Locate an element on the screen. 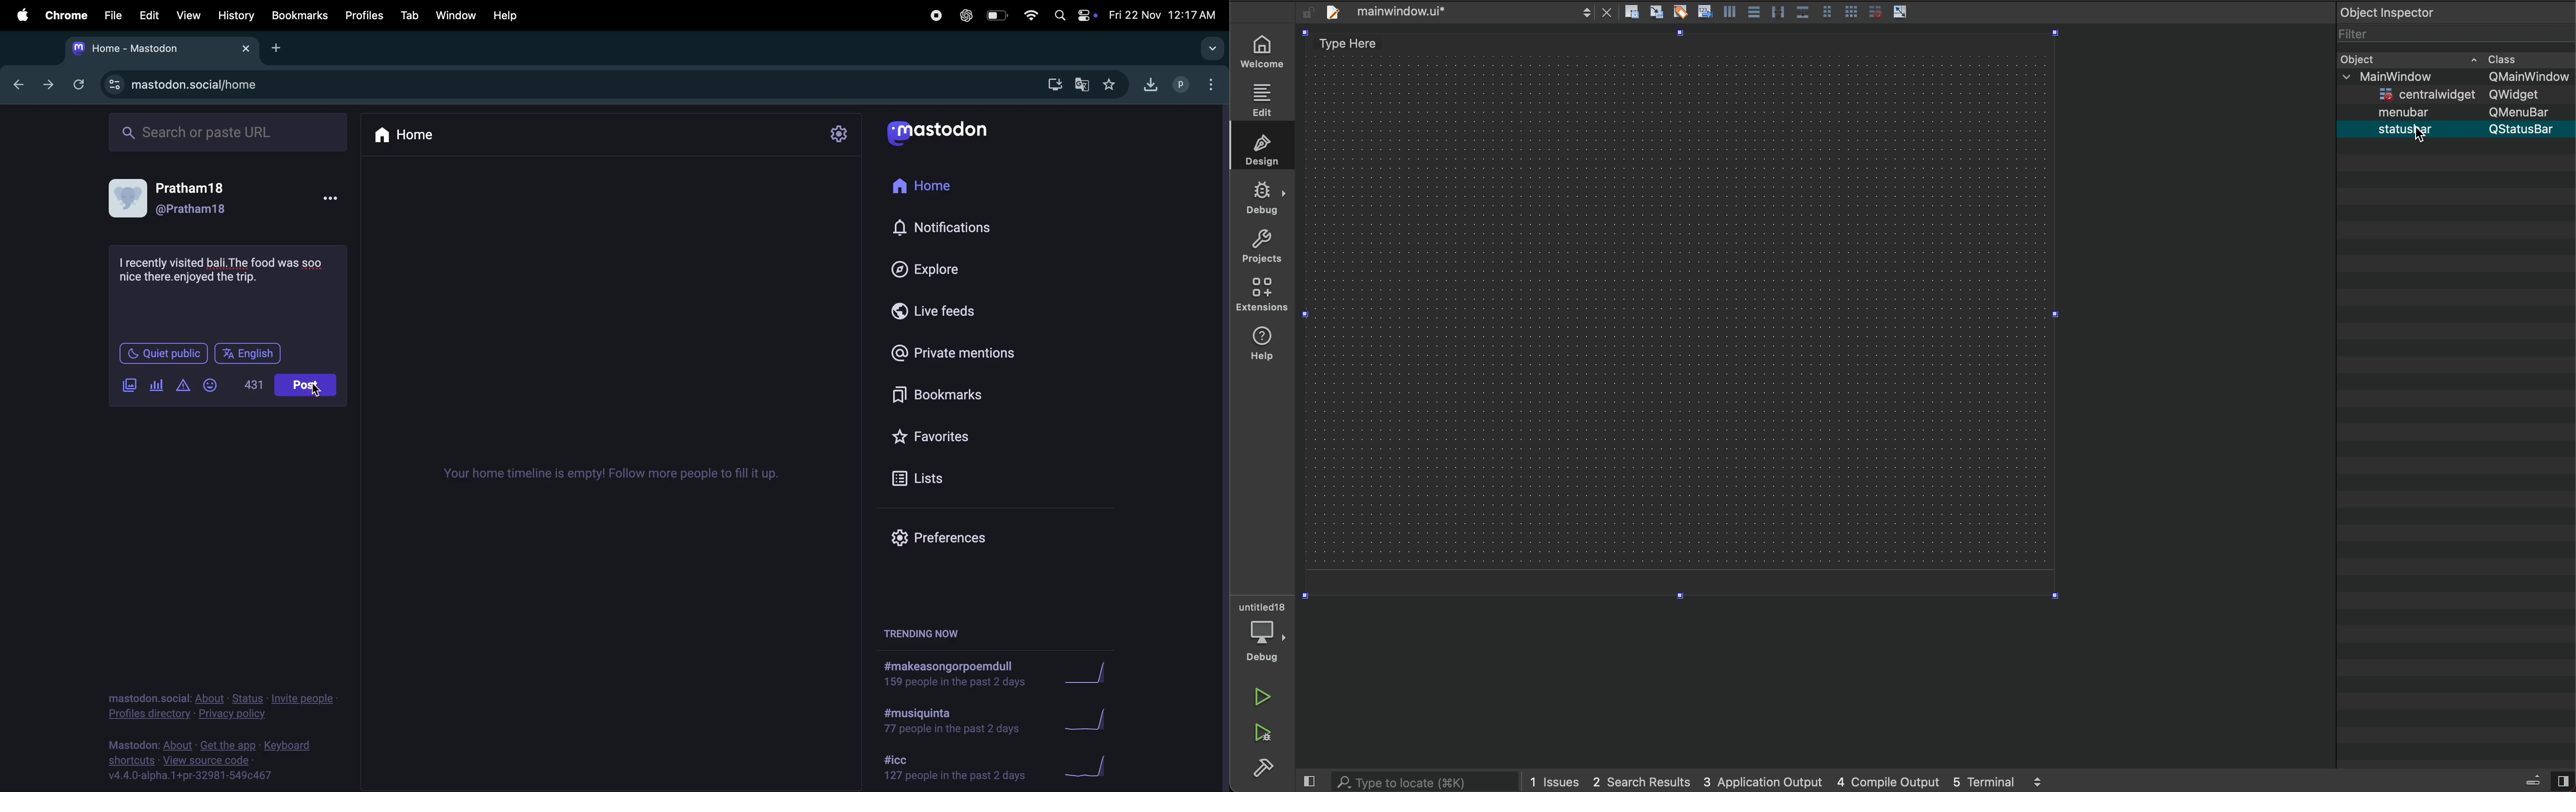 The width and height of the screenshot is (2576, 812). preference is located at coordinates (947, 537).